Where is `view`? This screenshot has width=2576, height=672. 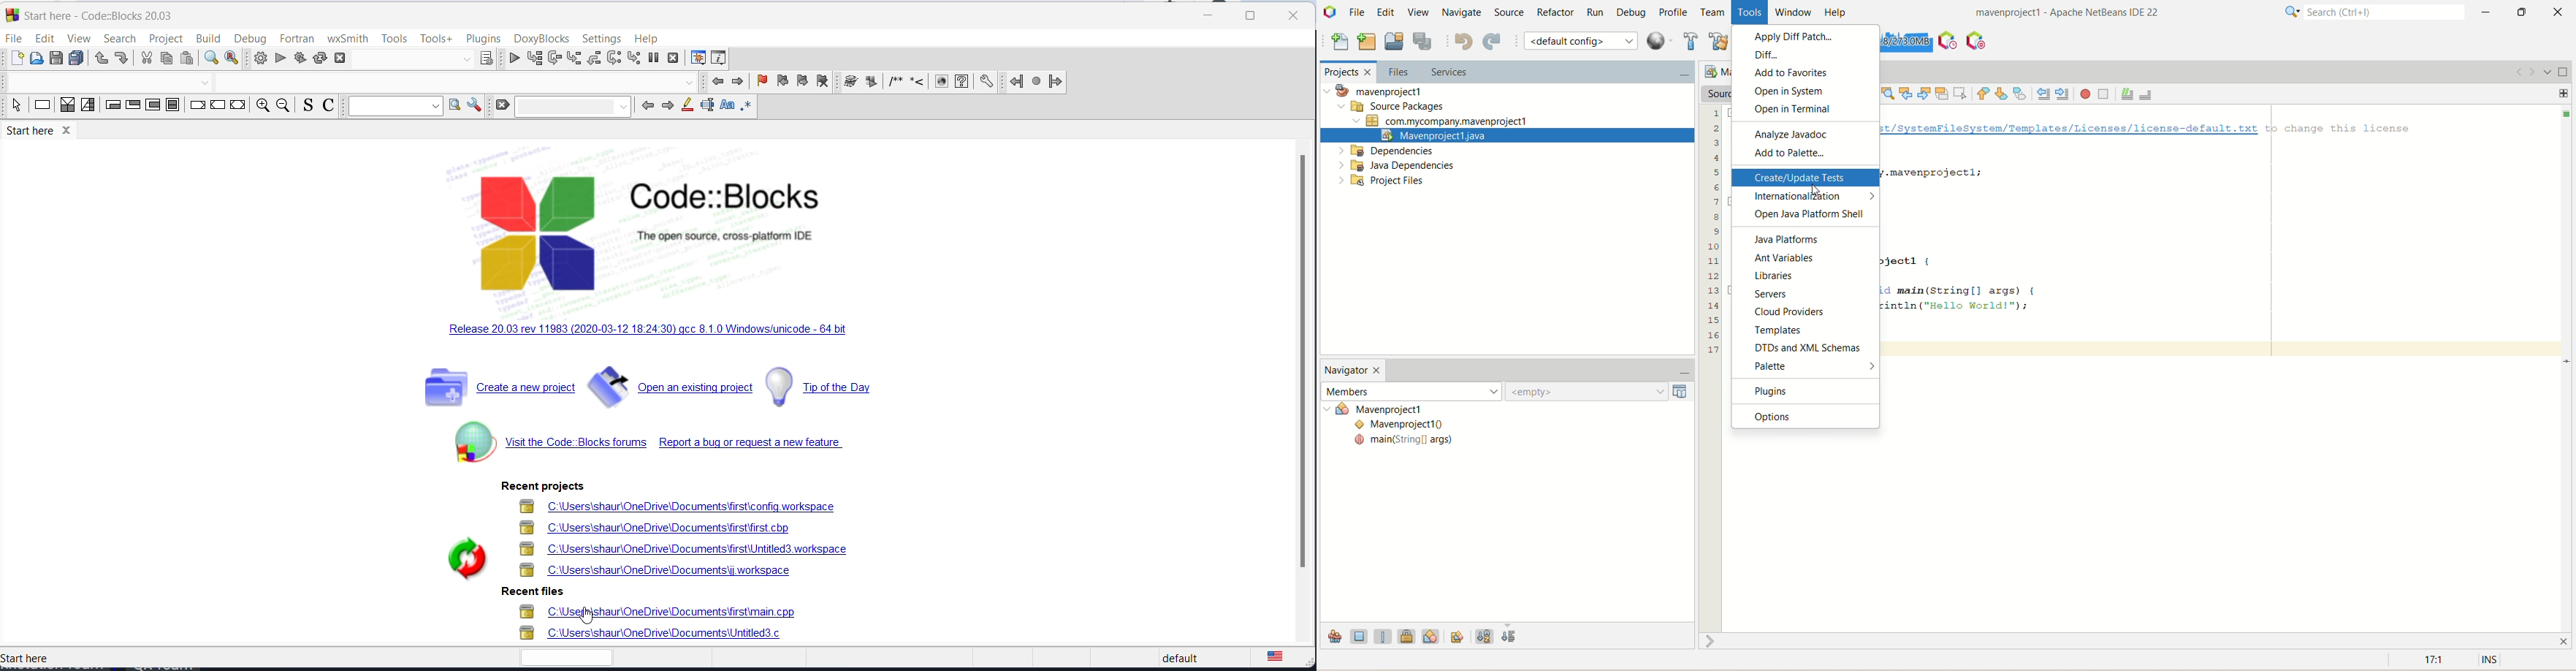 view is located at coordinates (79, 38).